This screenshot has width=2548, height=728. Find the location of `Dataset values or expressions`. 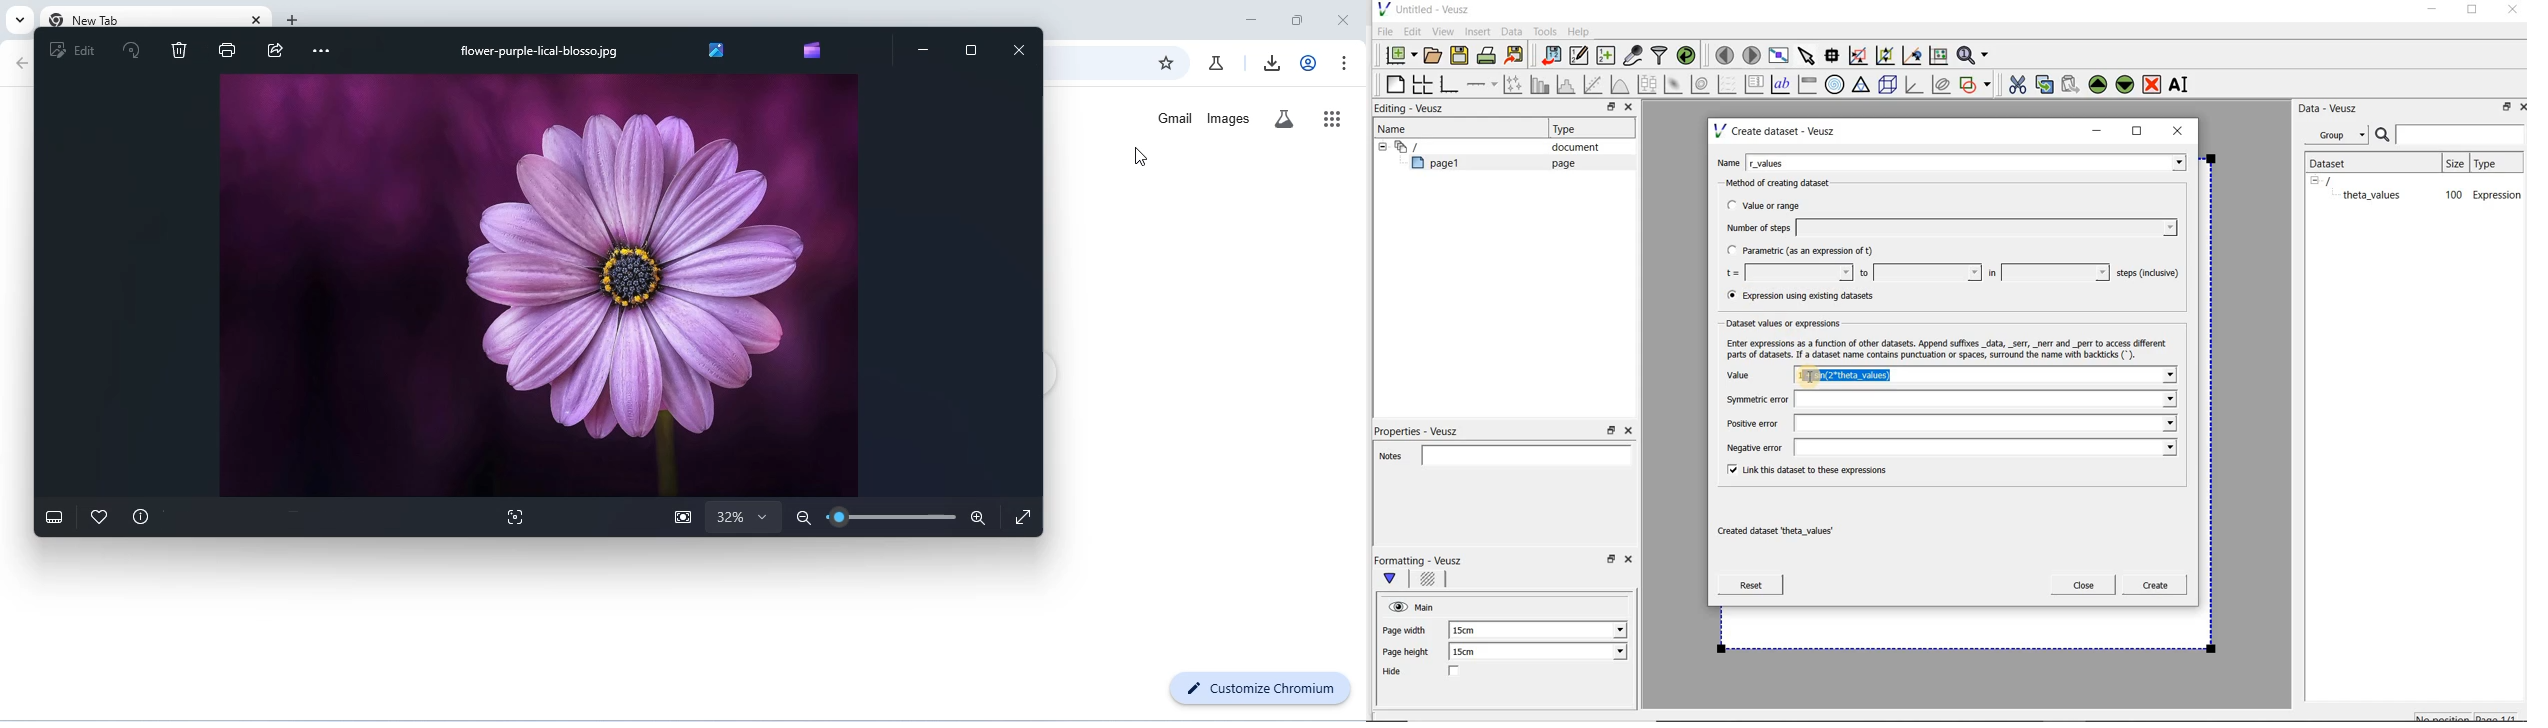

Dataset values or expressions is located at coordinates (1795, 322).